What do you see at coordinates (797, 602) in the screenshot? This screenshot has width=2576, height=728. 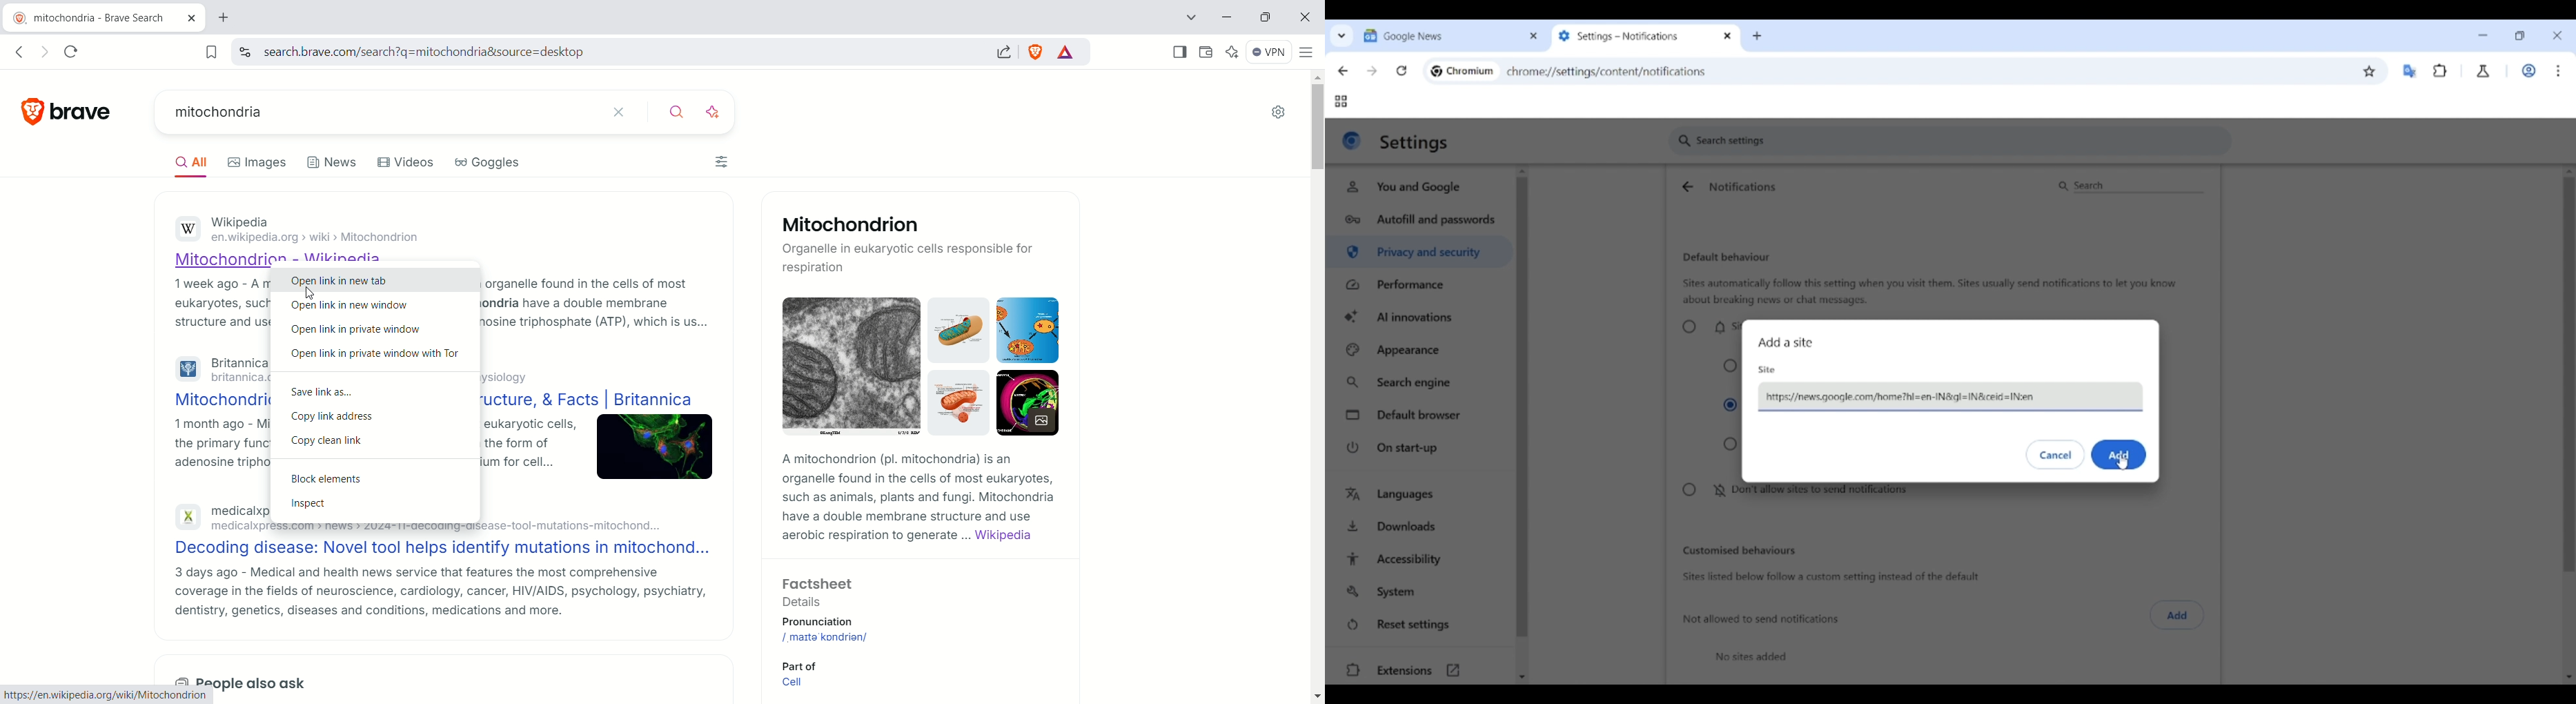 I see `Details` at bounding box center [797, 602].